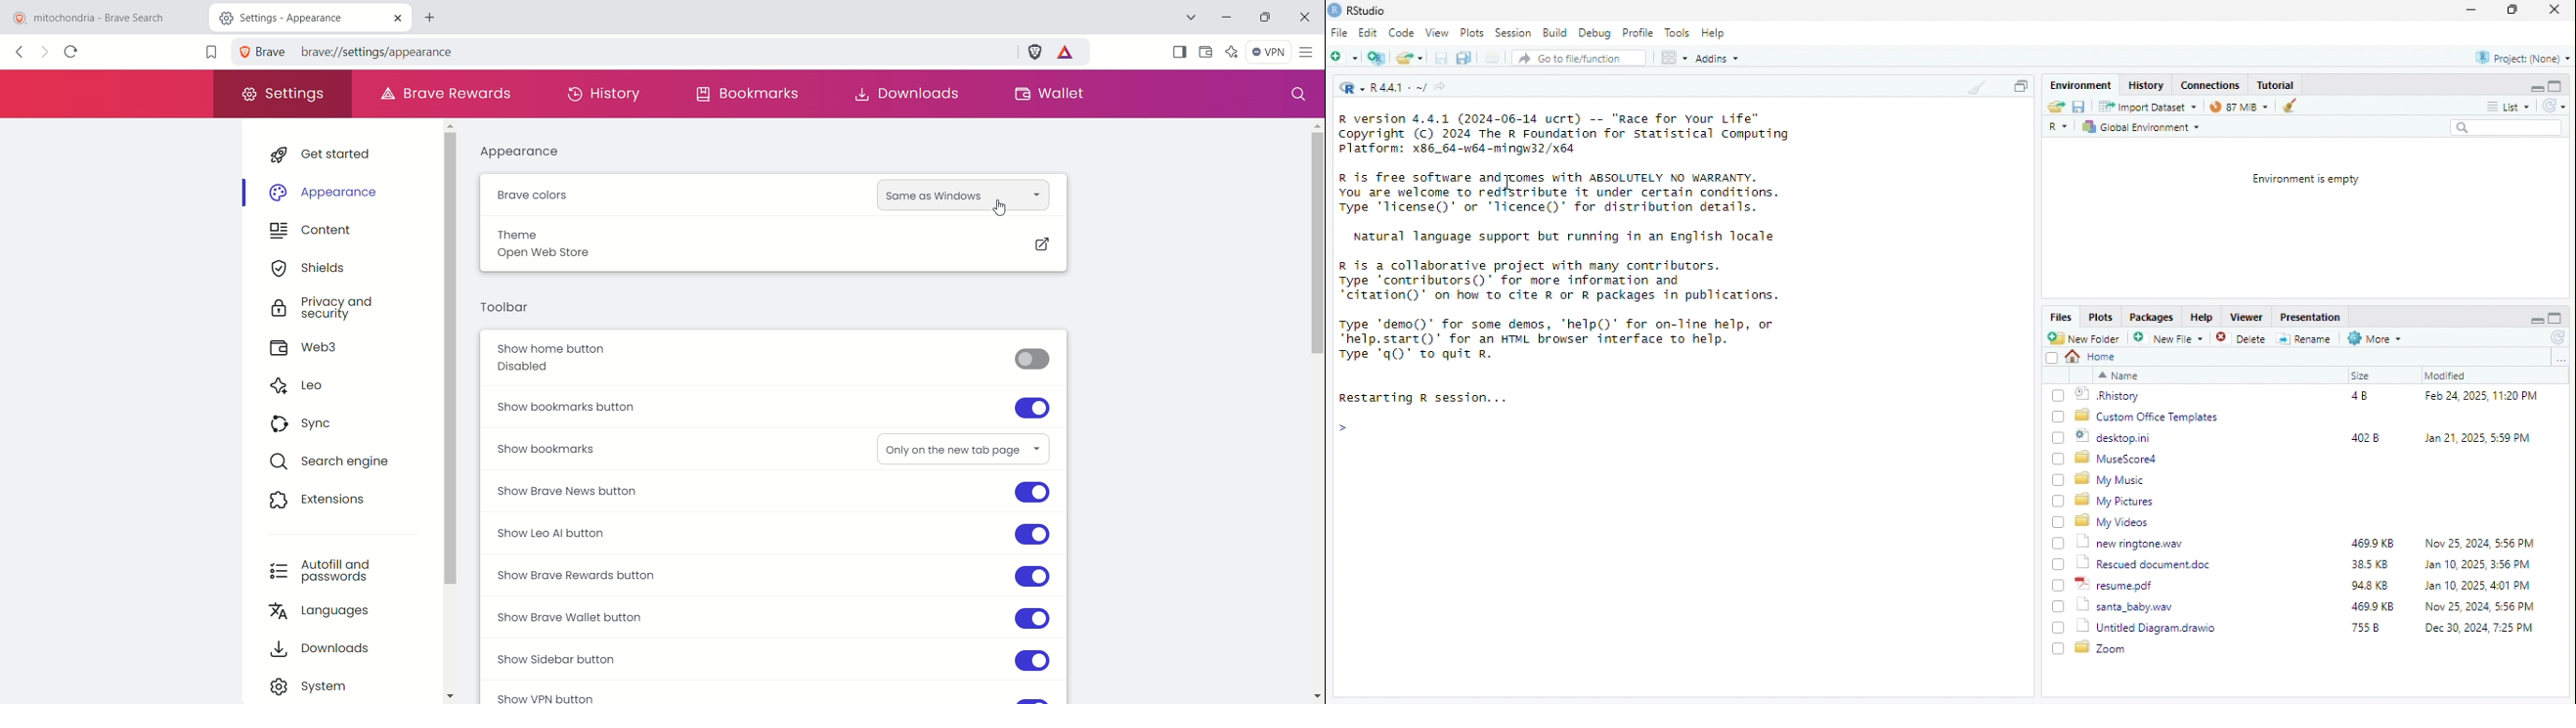 The width and height of the screenshot is (2576, 728). Describe the element at coordinates (2153, 318) in the screenshot. I see `Packages` at that location.